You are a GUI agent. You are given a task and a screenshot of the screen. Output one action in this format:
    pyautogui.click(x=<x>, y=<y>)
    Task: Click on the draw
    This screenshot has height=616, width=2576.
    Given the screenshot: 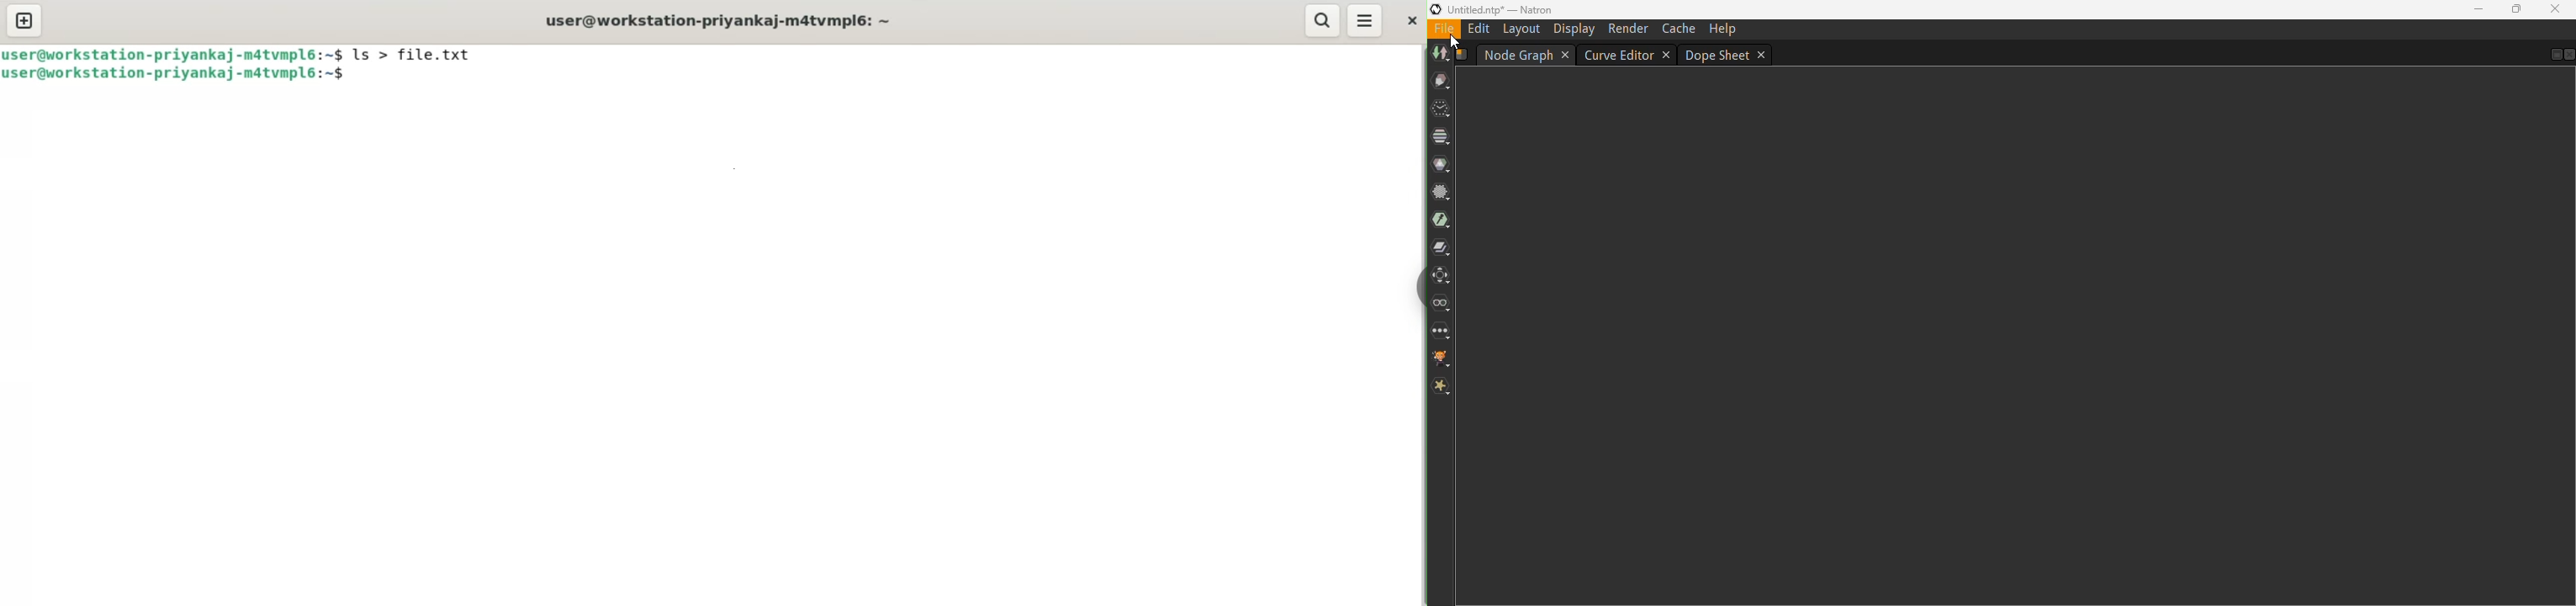 What is the action you would take?
    pyautogui.click(x=1441, y=82)
    